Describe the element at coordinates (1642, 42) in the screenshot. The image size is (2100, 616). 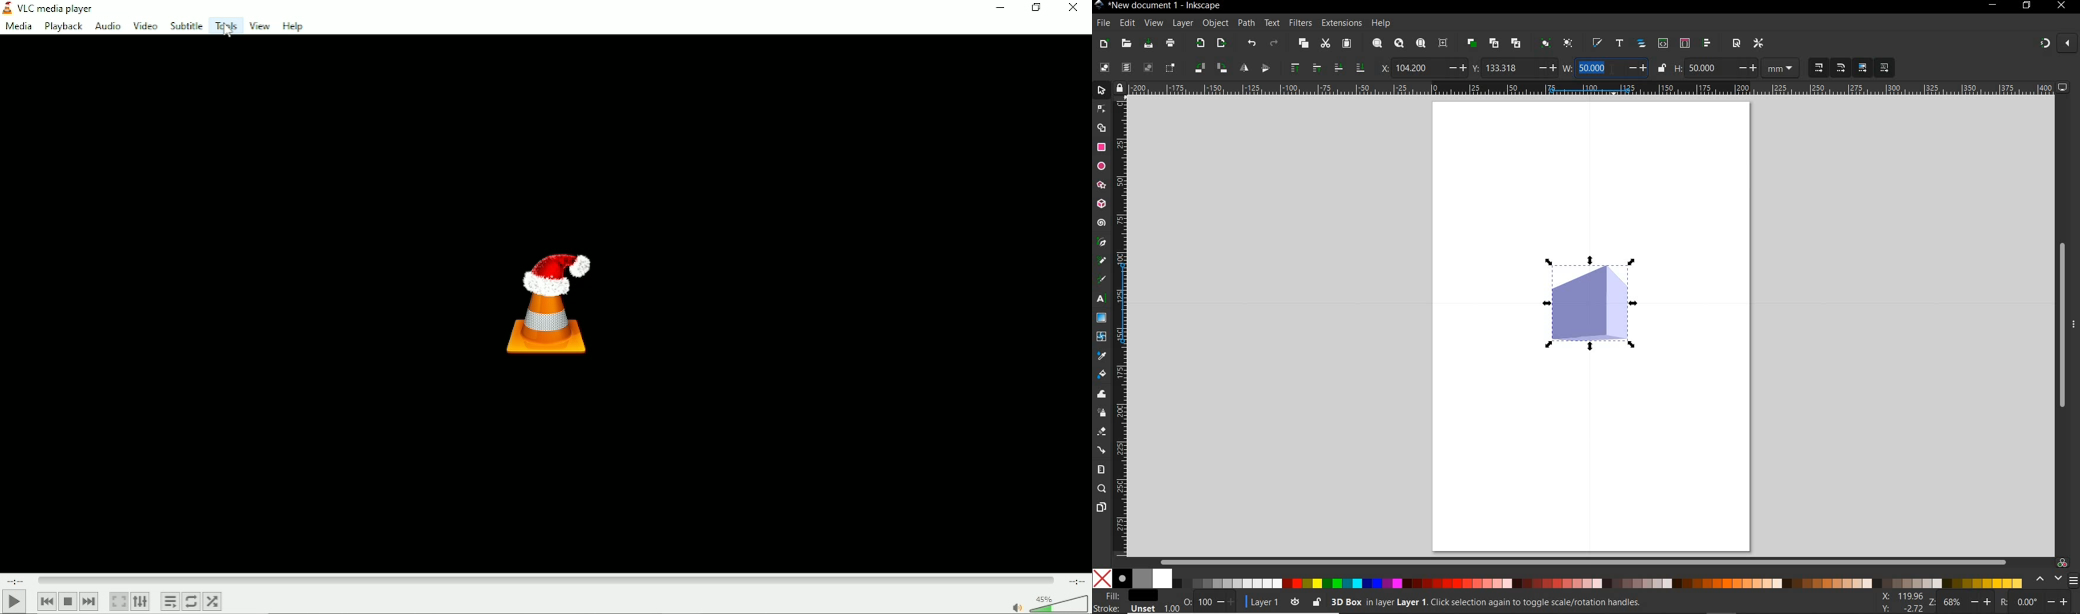
I see `open objects` at that location.